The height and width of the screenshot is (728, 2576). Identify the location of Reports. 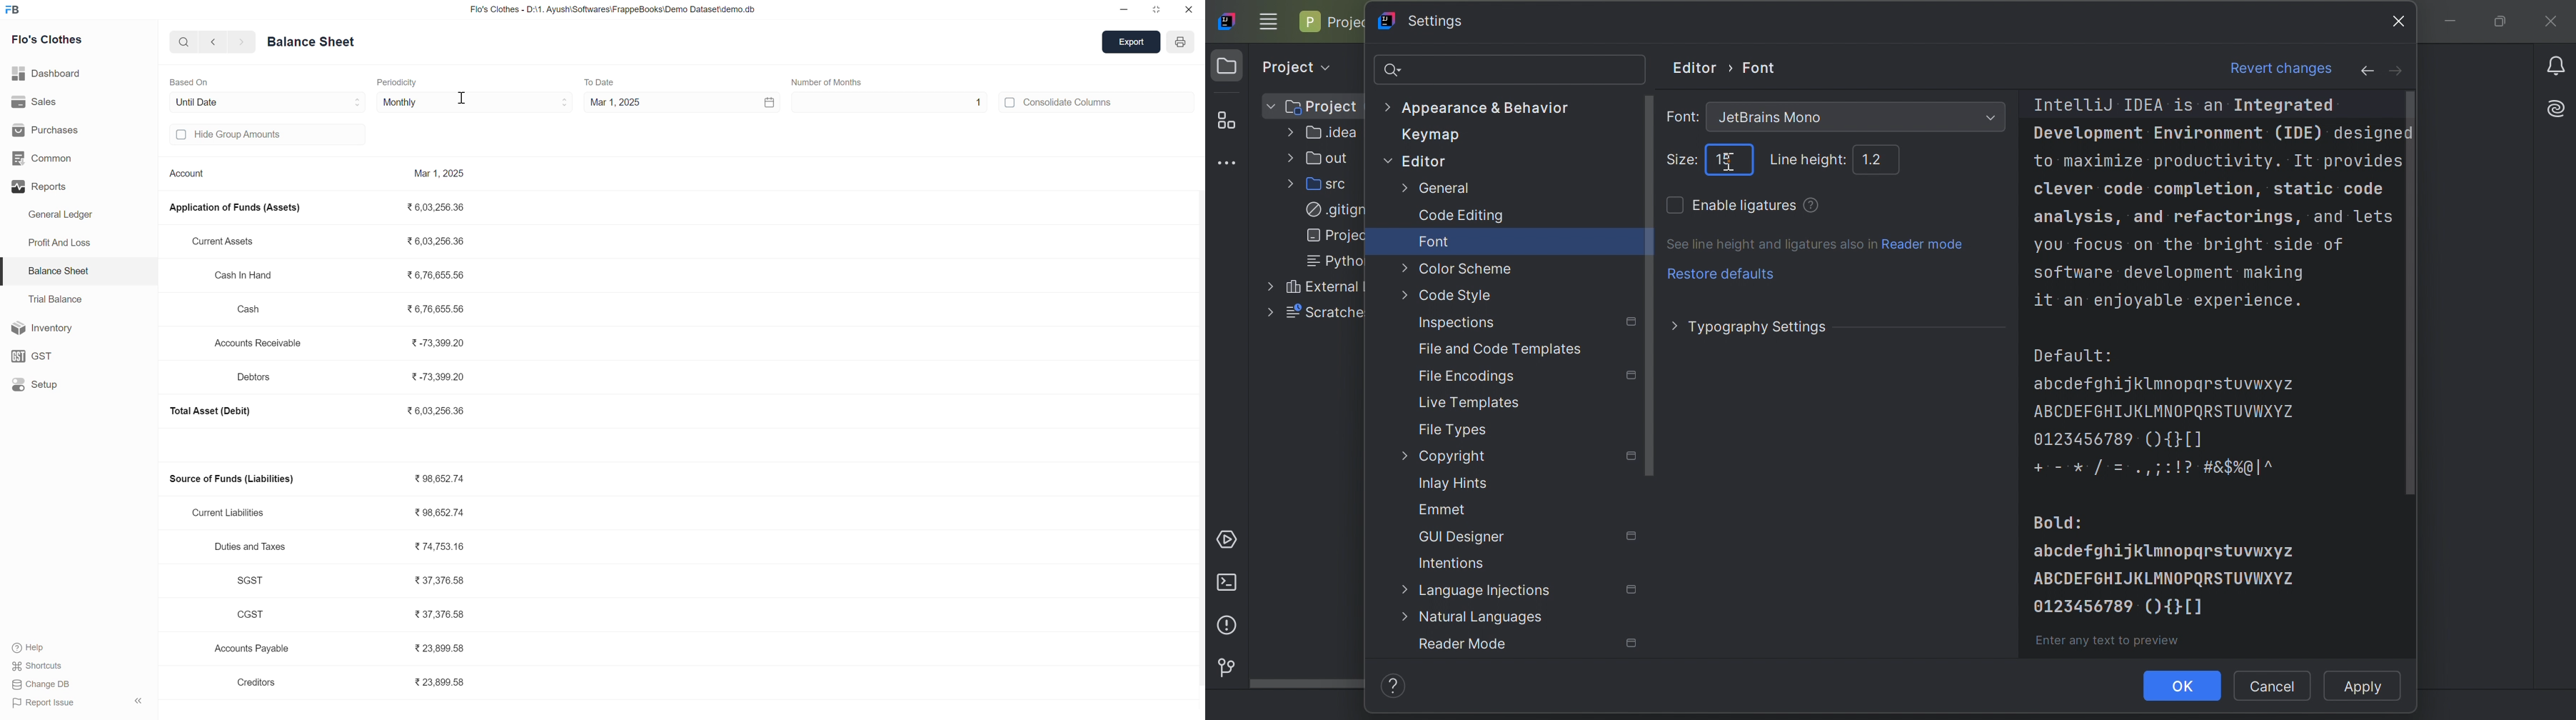
(70, 187).